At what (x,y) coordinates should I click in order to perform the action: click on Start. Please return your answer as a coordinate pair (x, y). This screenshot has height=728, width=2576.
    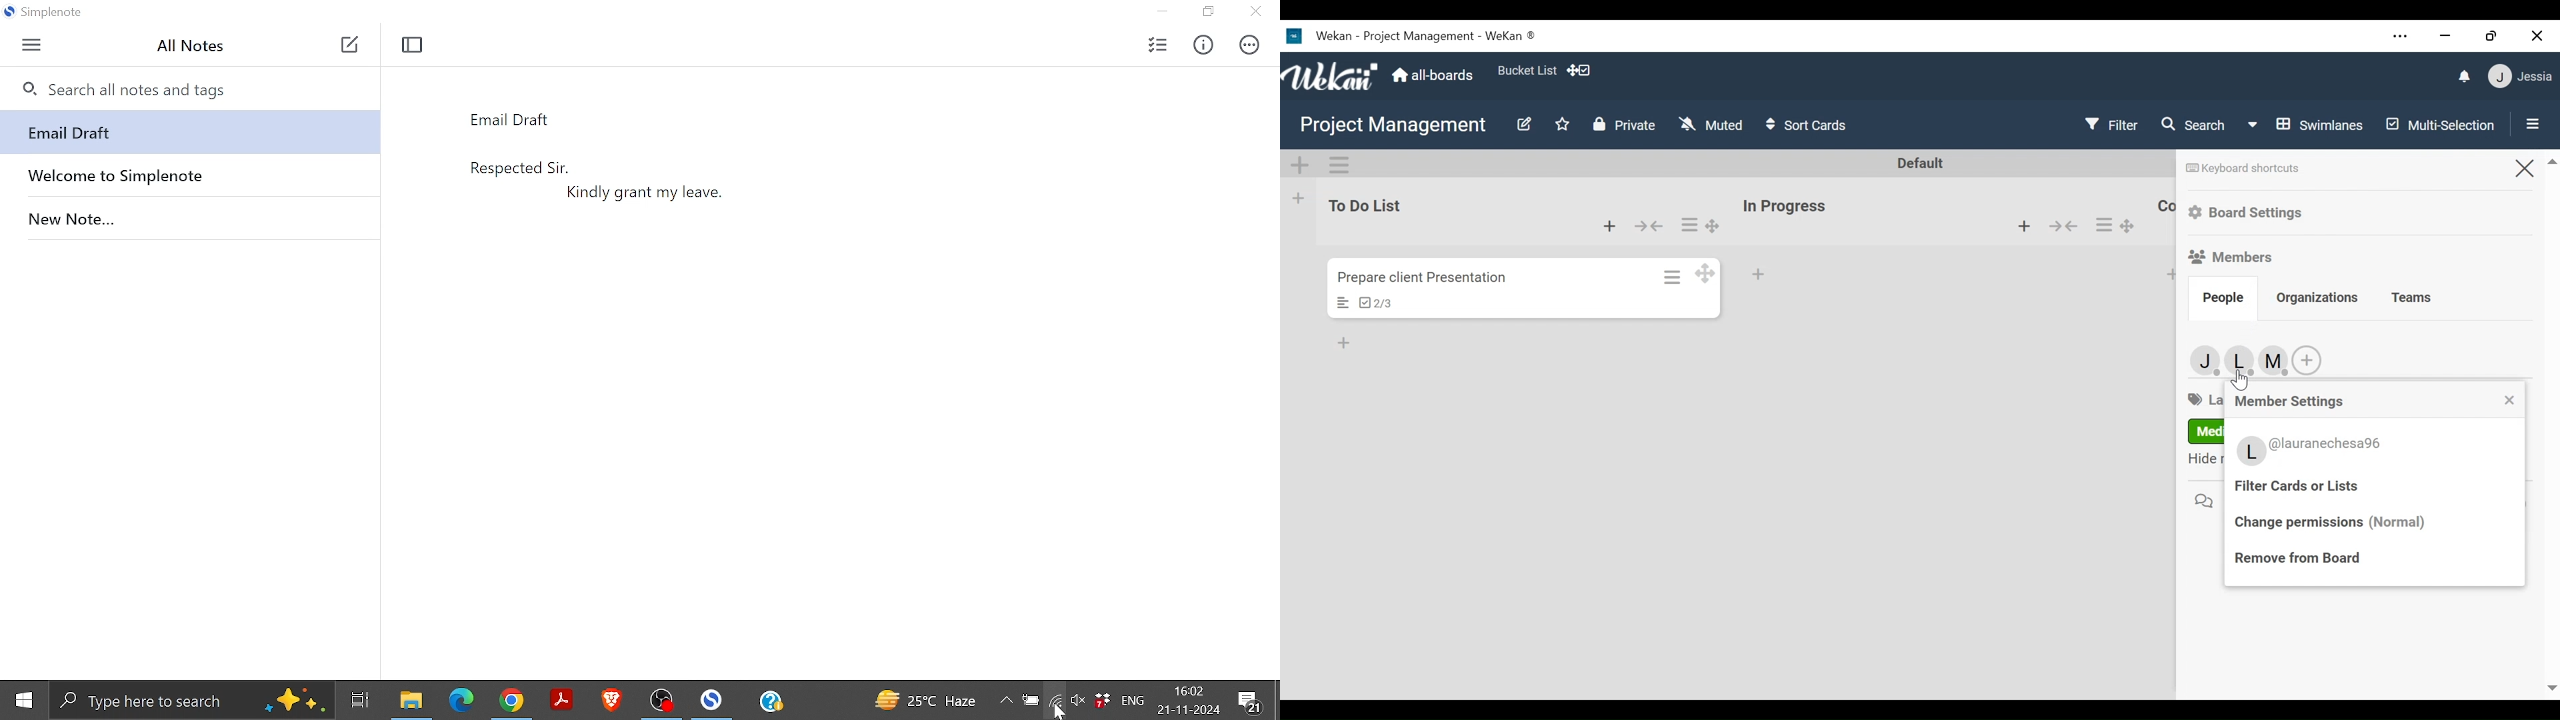
    Looking at the image, I should click on (23, 701).